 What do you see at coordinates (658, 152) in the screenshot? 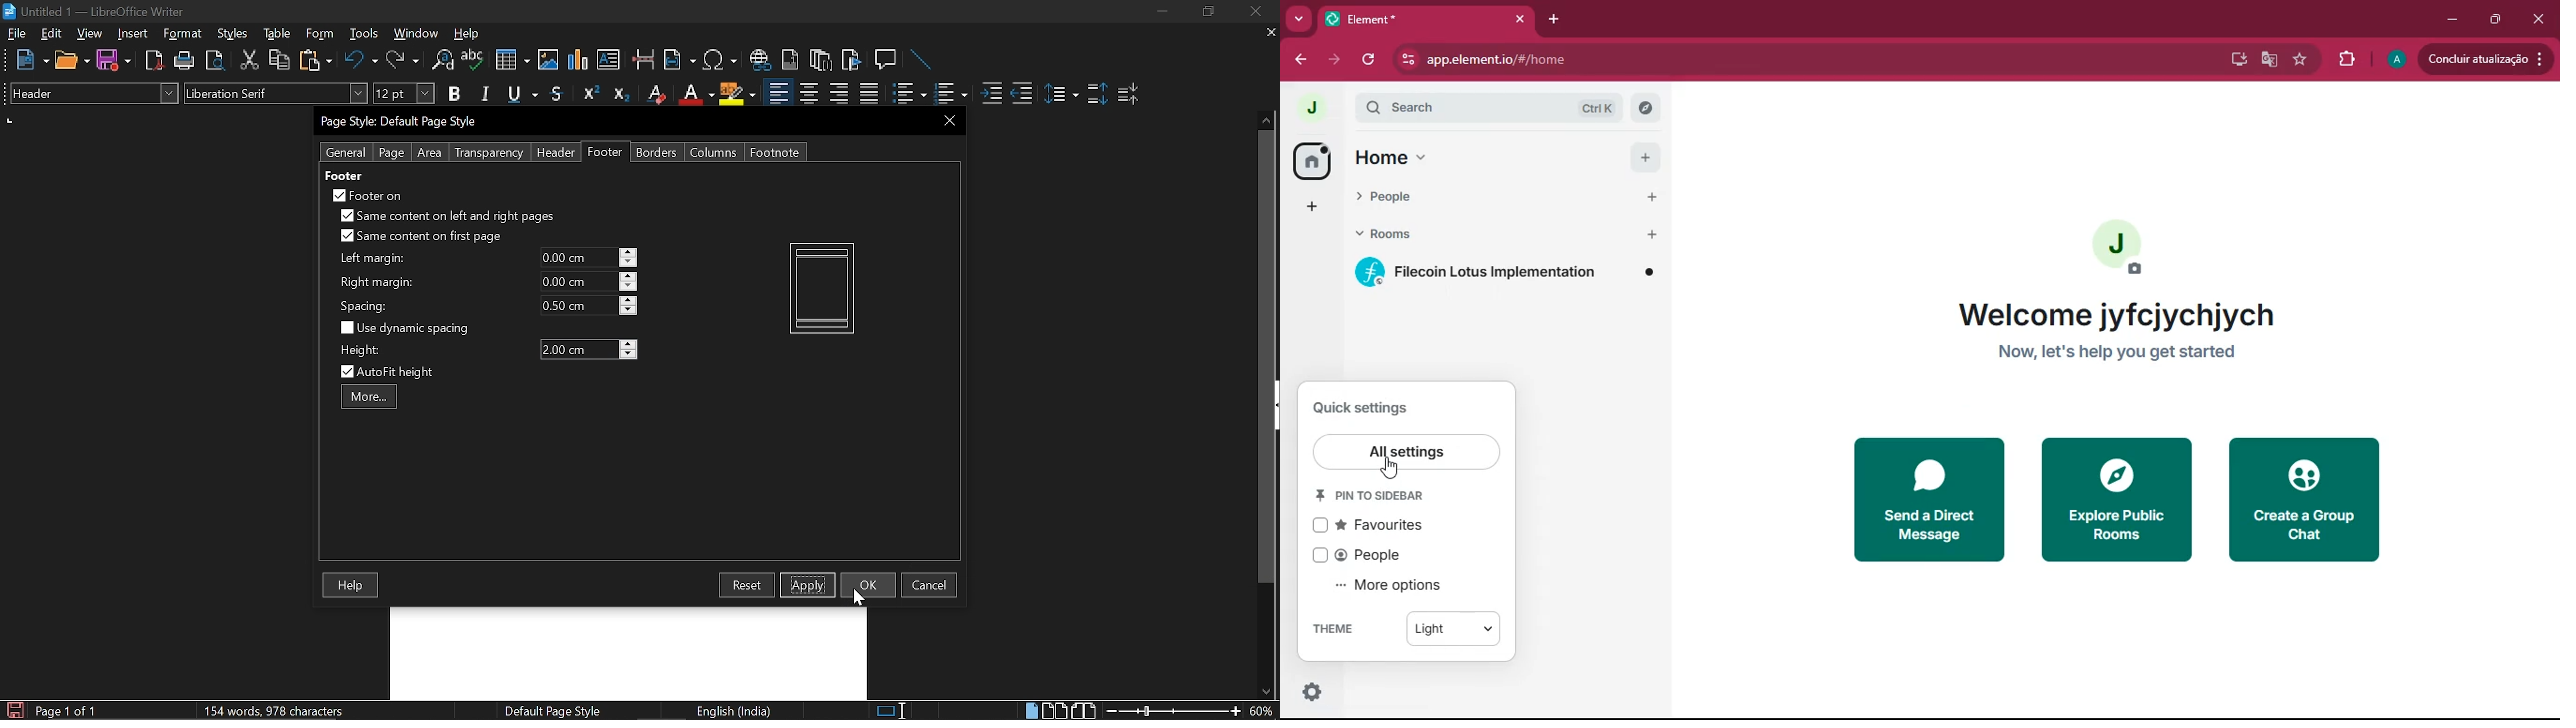
I see `Borders` at bounding box center [658, 152].